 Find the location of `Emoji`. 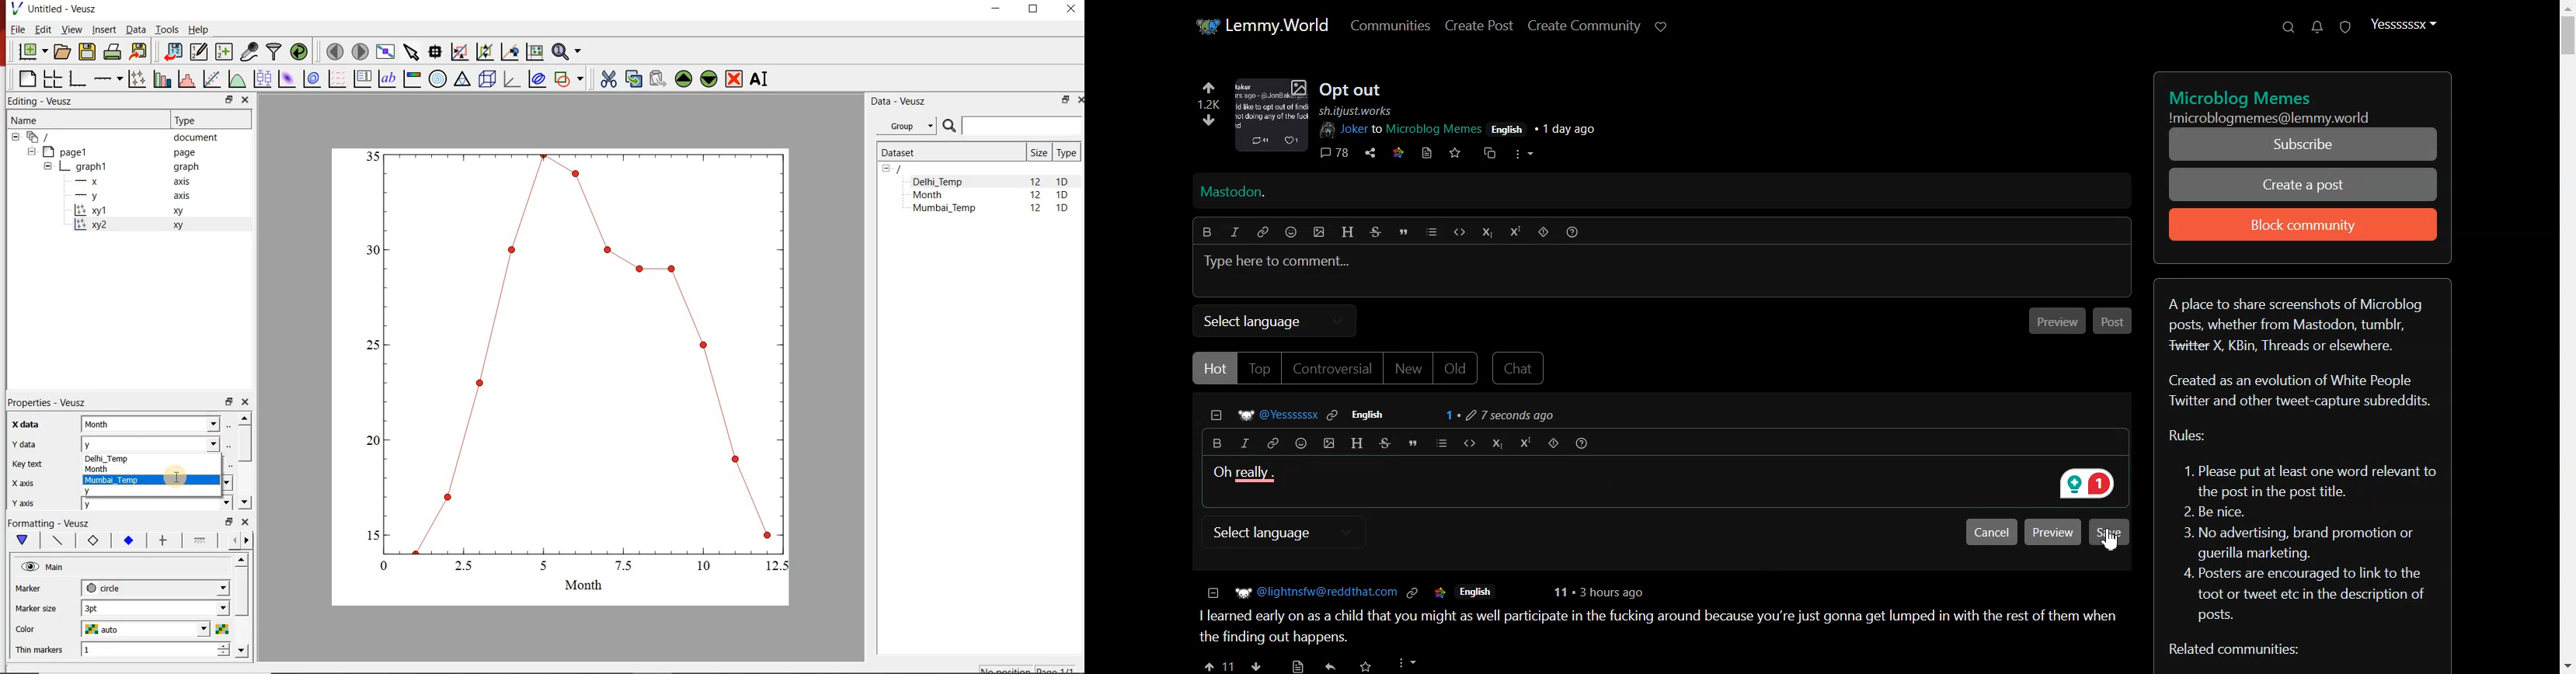

Emoji is located at coordinates (1293, 231).